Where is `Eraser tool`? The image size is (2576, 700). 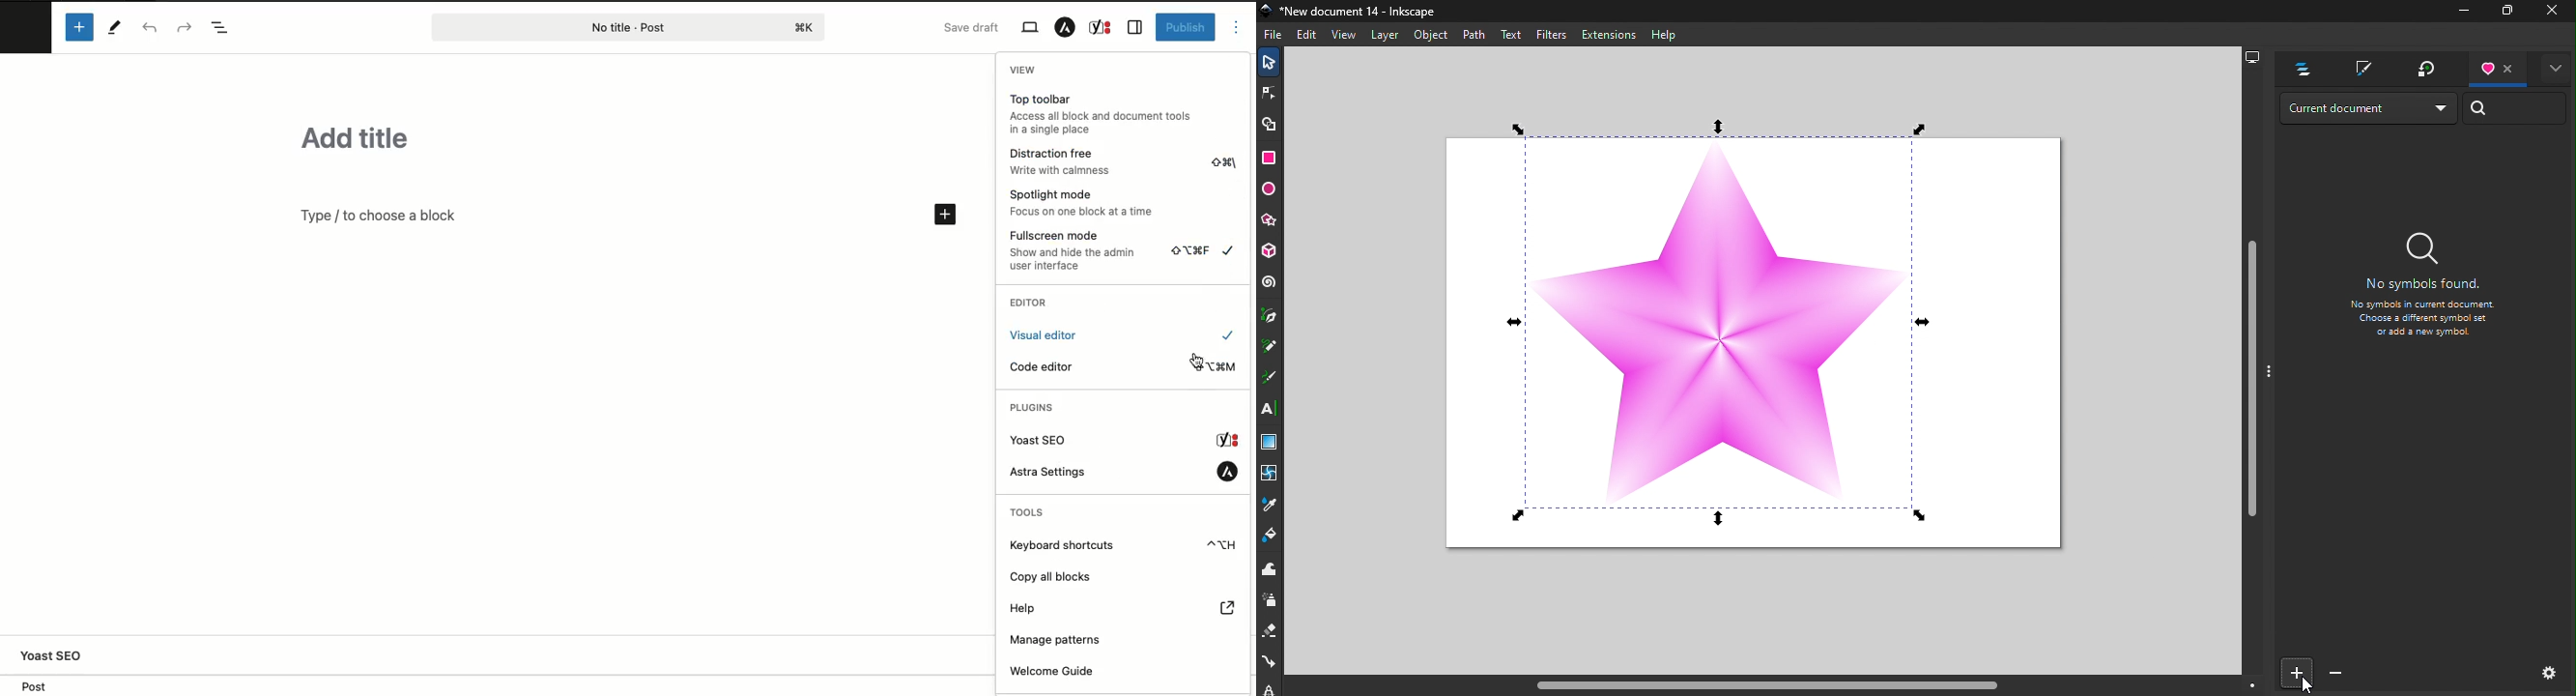 Eraser tool is located at coordinates (1272, 631).